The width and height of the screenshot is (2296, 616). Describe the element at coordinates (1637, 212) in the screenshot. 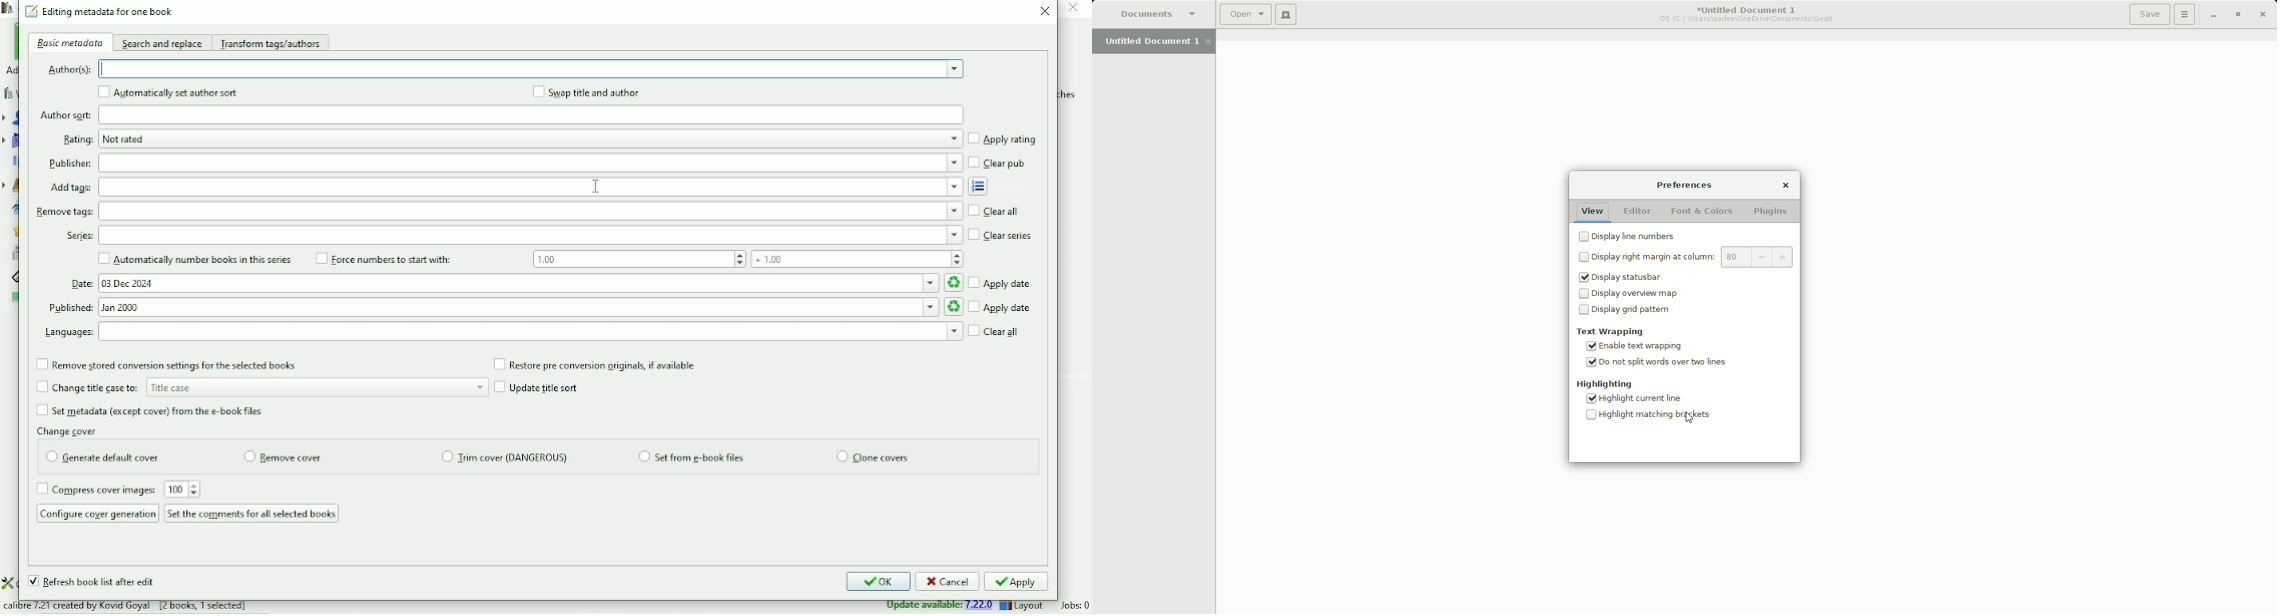

I see `Editor` at that location.